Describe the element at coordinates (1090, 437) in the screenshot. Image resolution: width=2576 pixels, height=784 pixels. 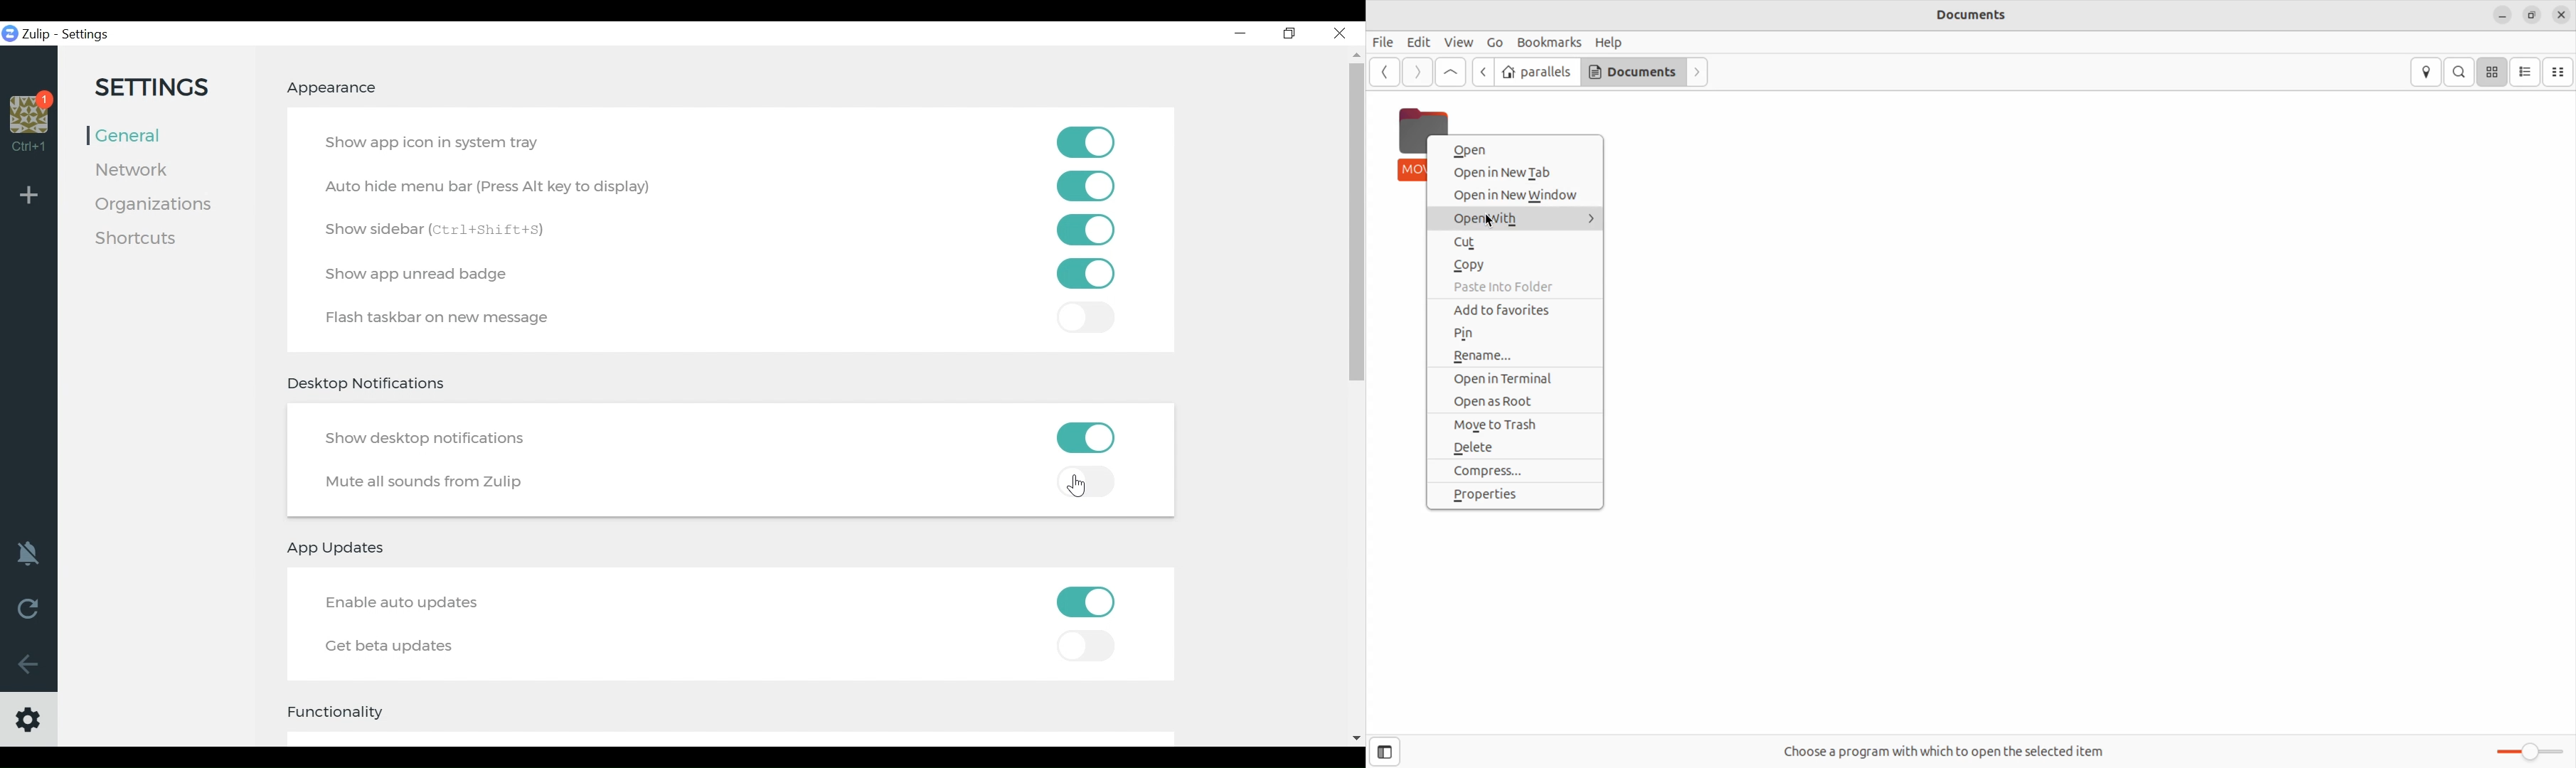
I see `Toggle on/off show desktop notifications` at that location.